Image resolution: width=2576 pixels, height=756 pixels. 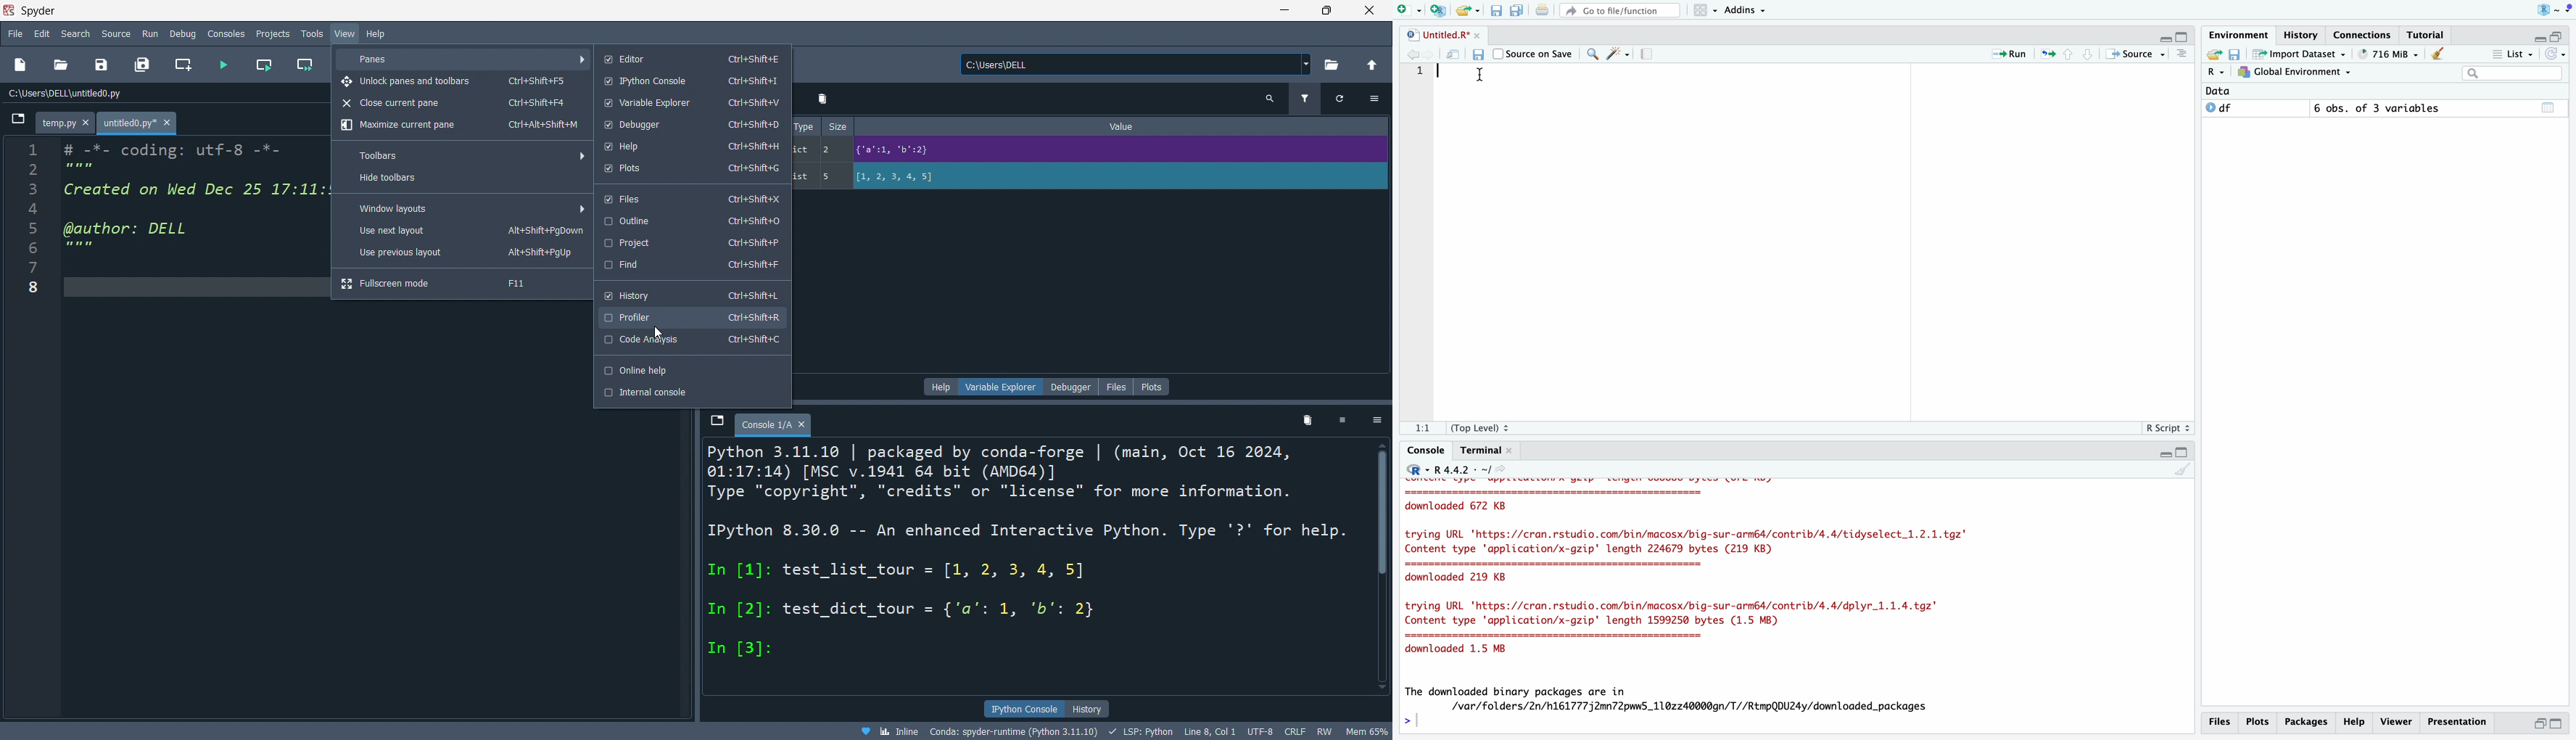 What do you see at coordinates (2135, 54) in the screenshot?
I see `Source` at bounding box center [2135, 54].